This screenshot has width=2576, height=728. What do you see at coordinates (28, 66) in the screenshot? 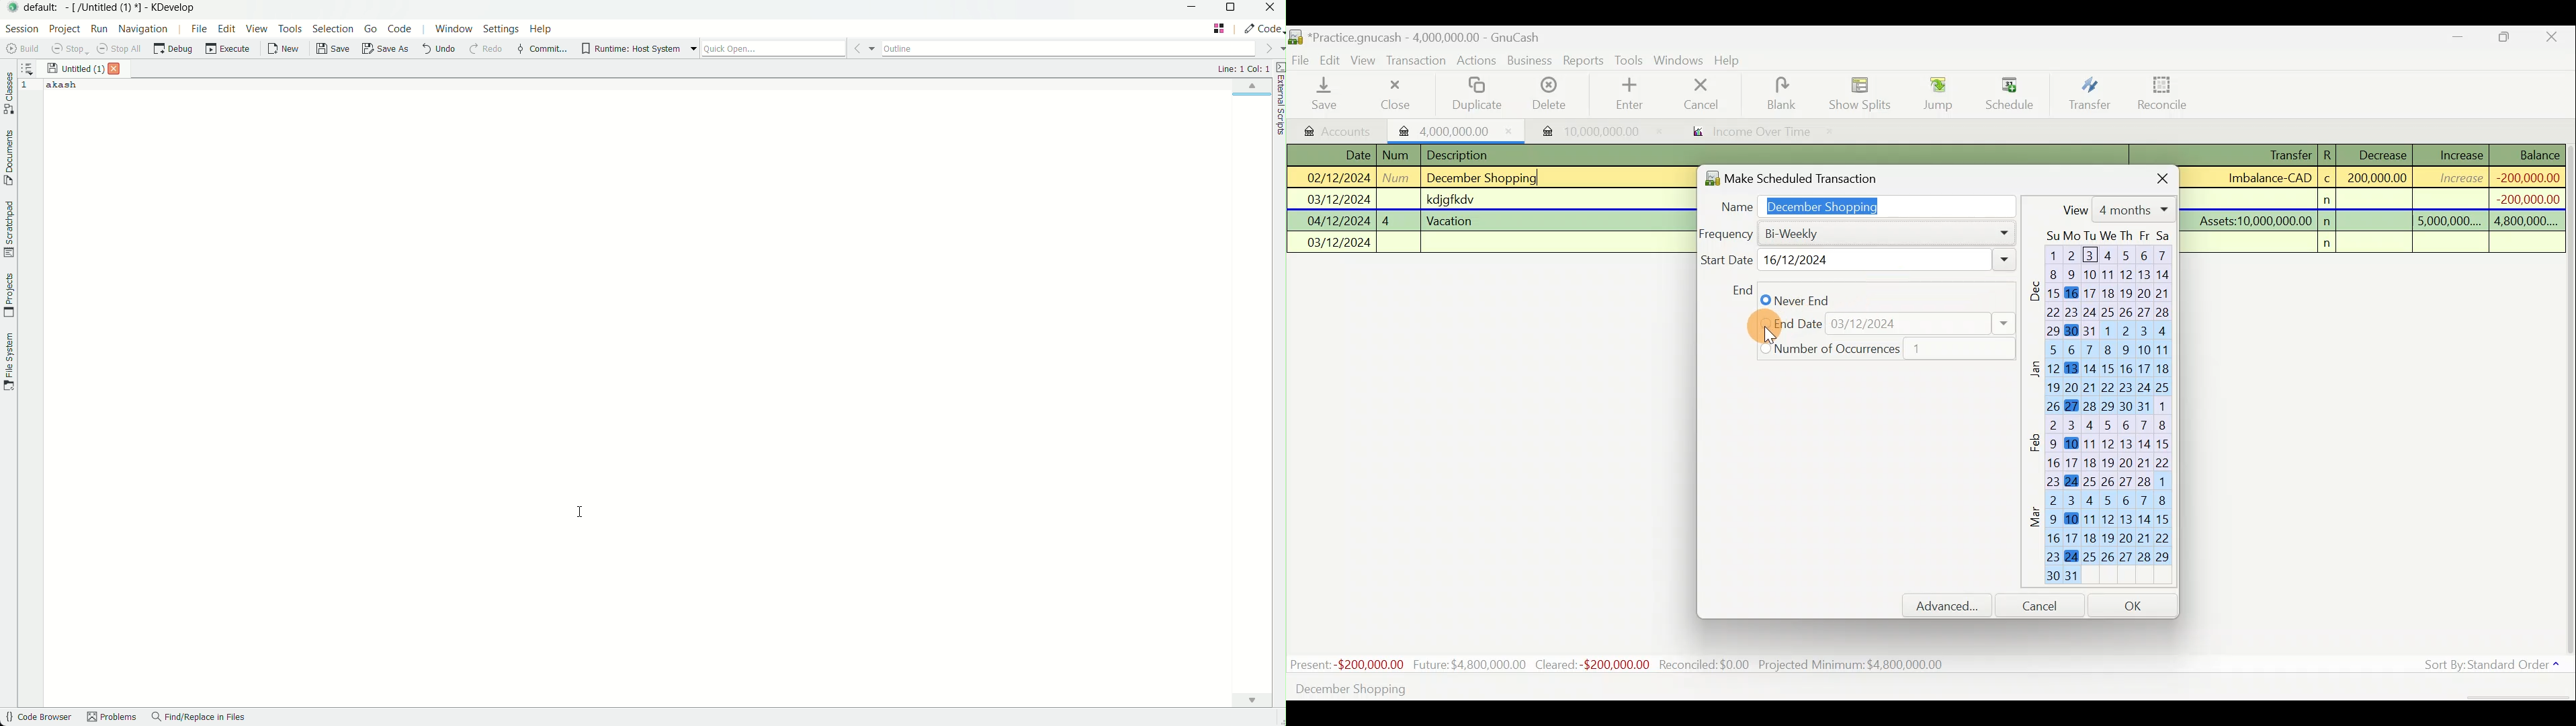
I see `sort the opened documents` at bounding box center [28, 66].